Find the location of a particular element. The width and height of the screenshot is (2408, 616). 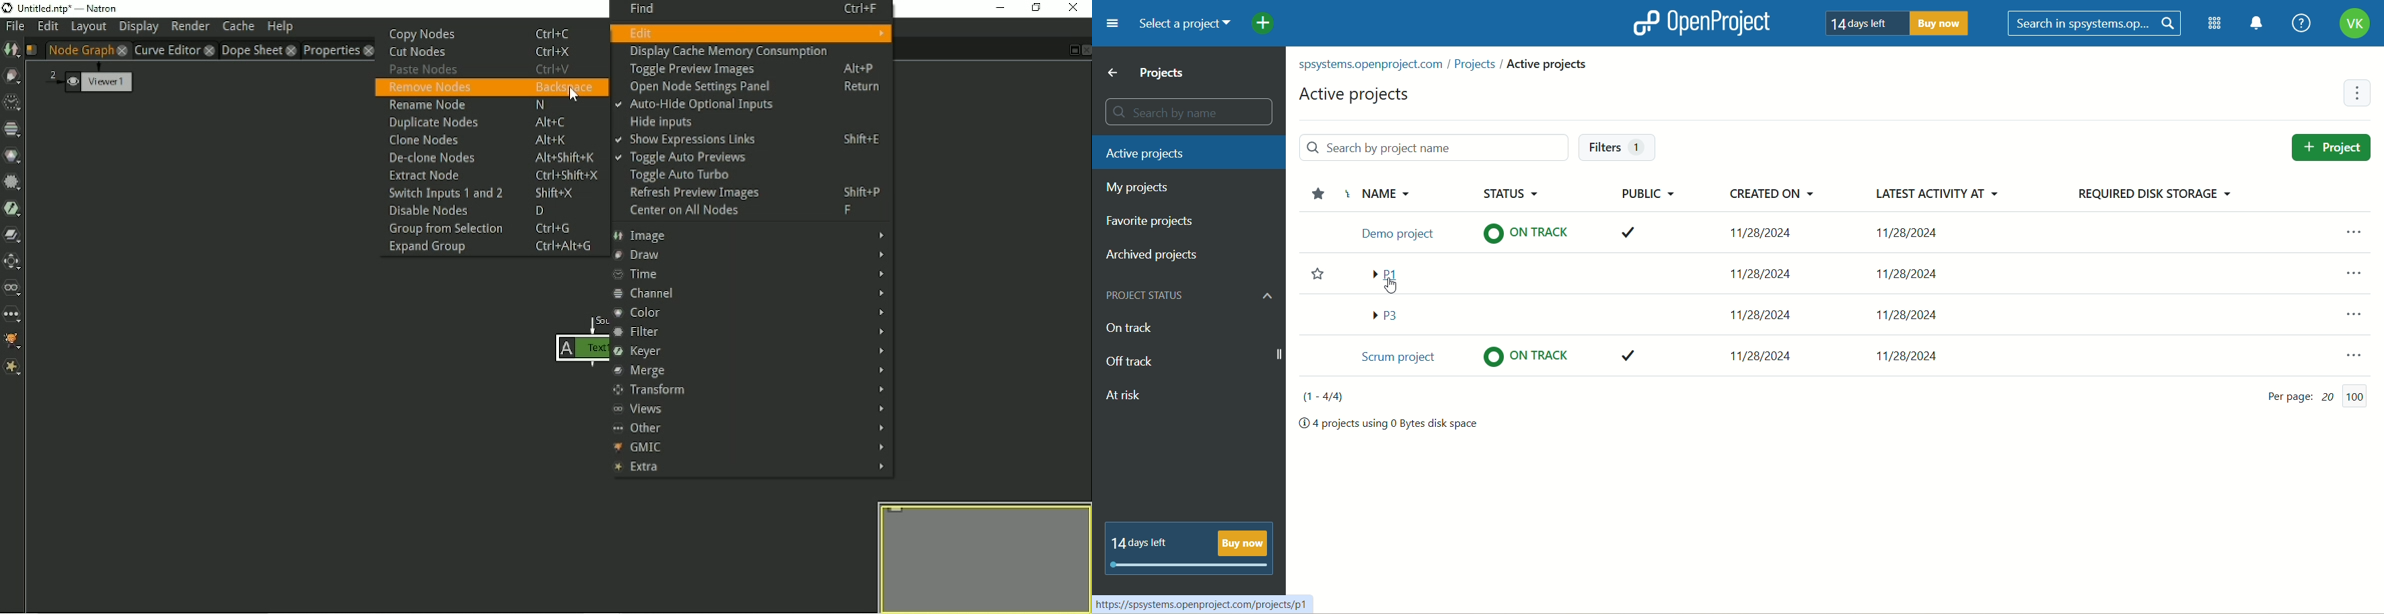

on track is located at coordinates (1132, 328).